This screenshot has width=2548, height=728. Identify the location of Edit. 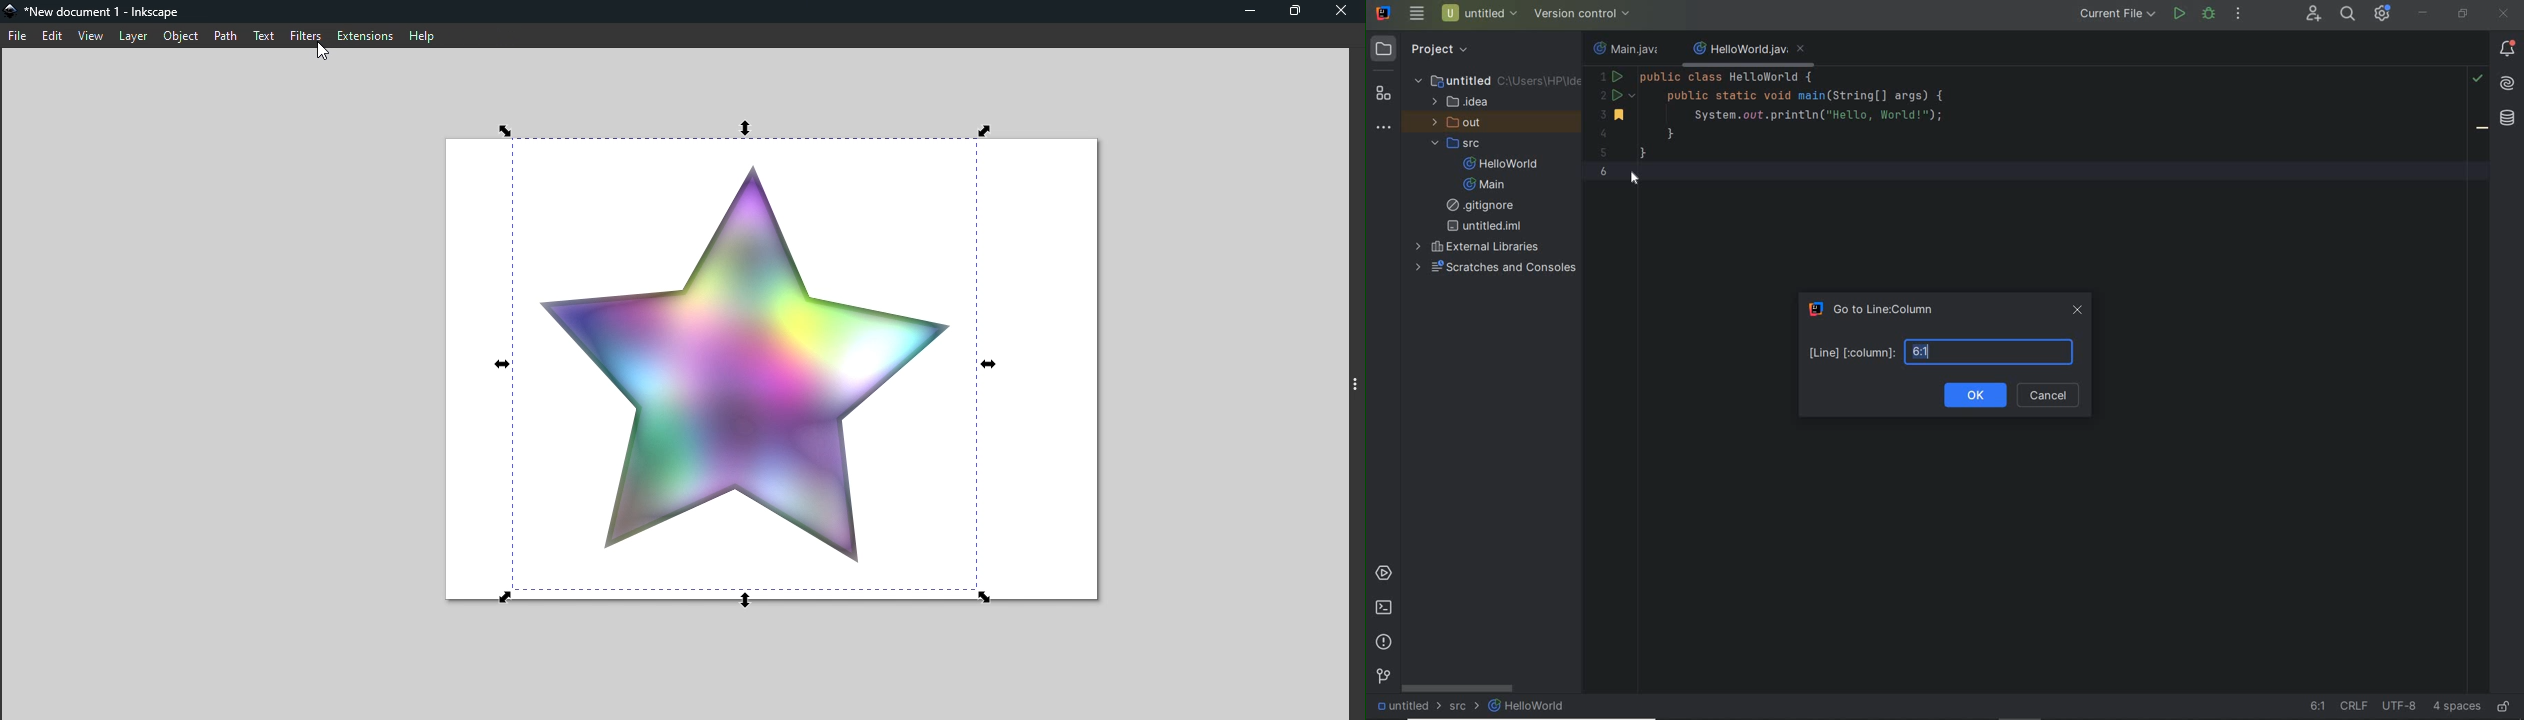
(54, 35).